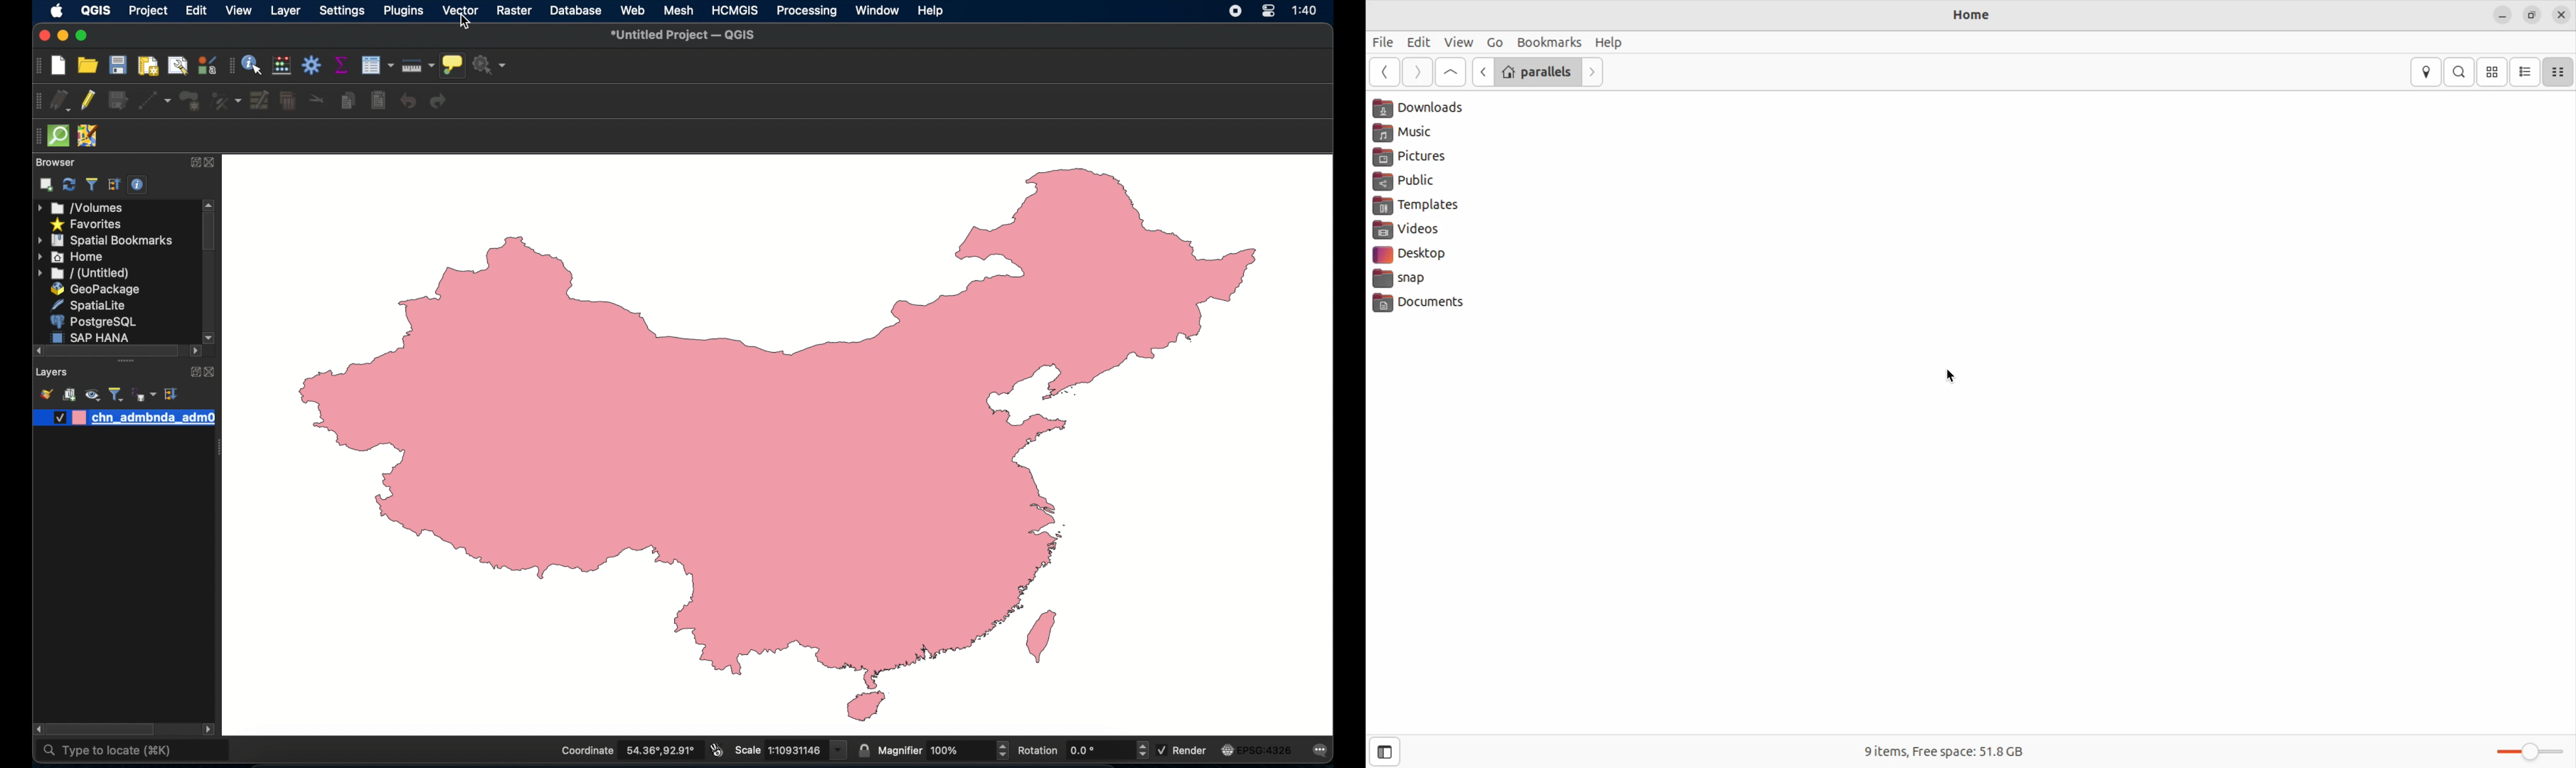 The image size is (2576, 784). What do you see at coordinates (69, 394) in the screenshot?
I see `add group` at bounding box center [69, 394].